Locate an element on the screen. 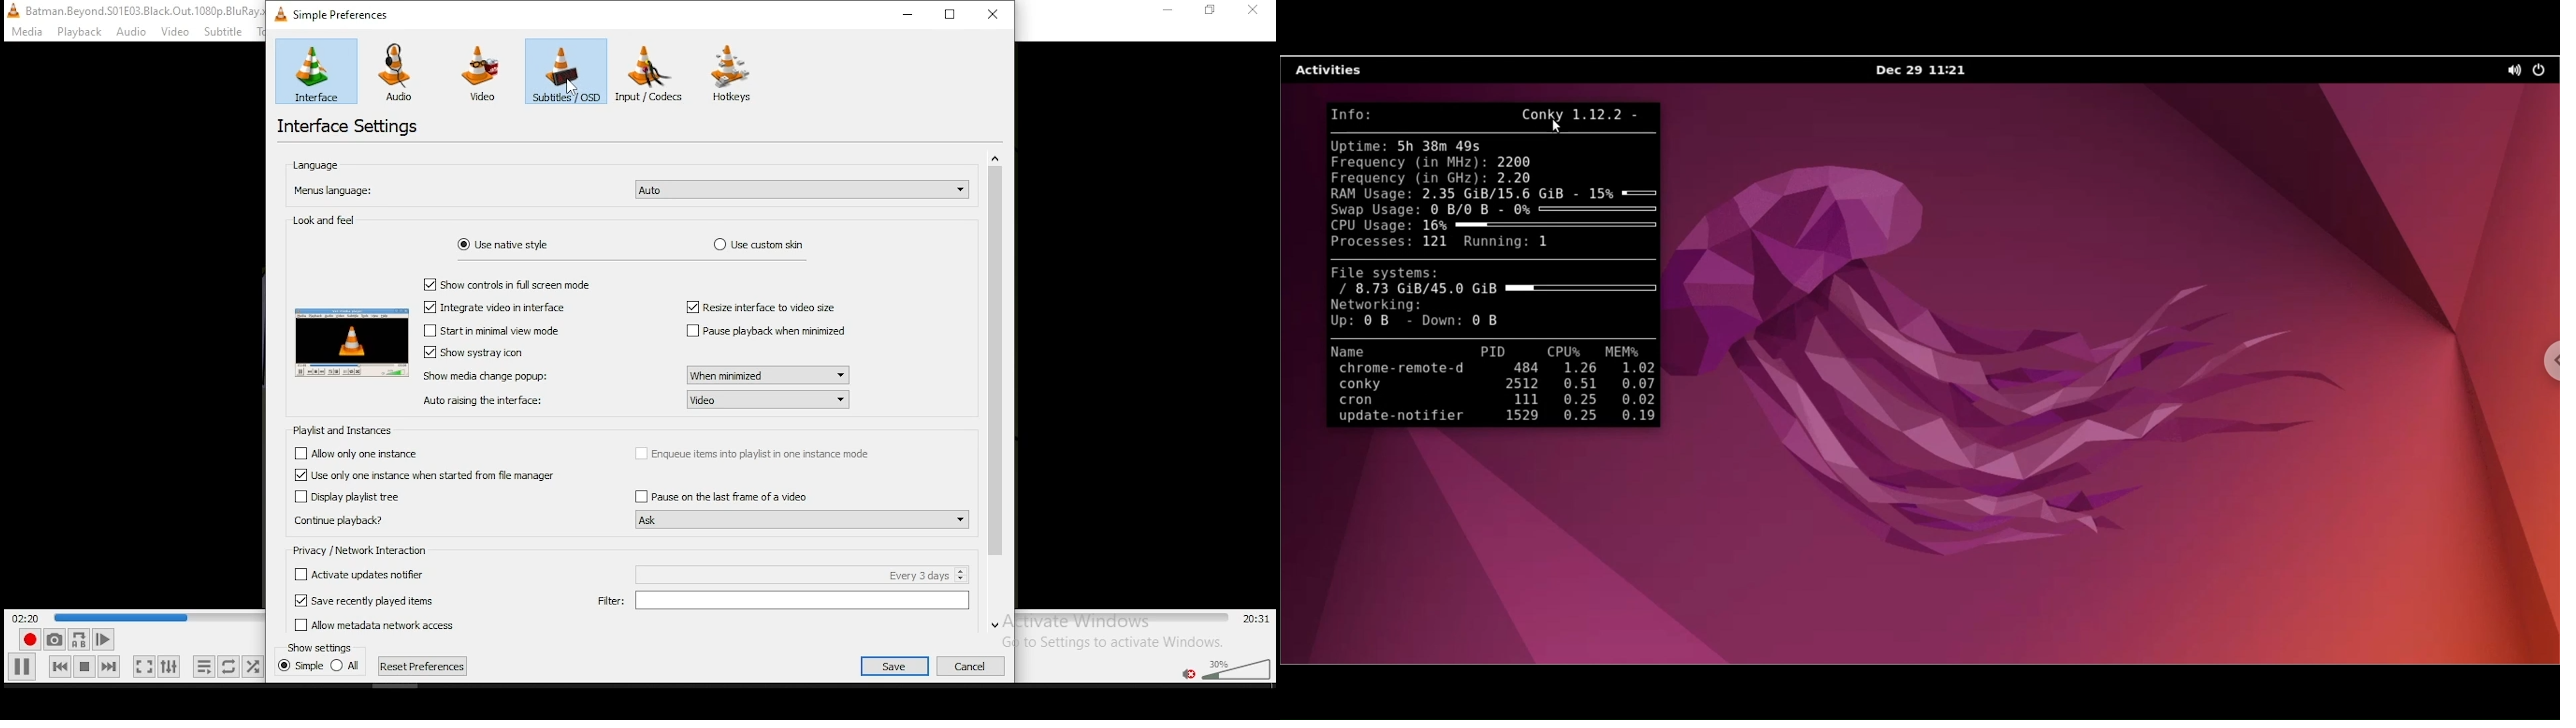 The width and height of the screenshot is (2576, 728). resize interface to video size is located at coordinates (762, 306).